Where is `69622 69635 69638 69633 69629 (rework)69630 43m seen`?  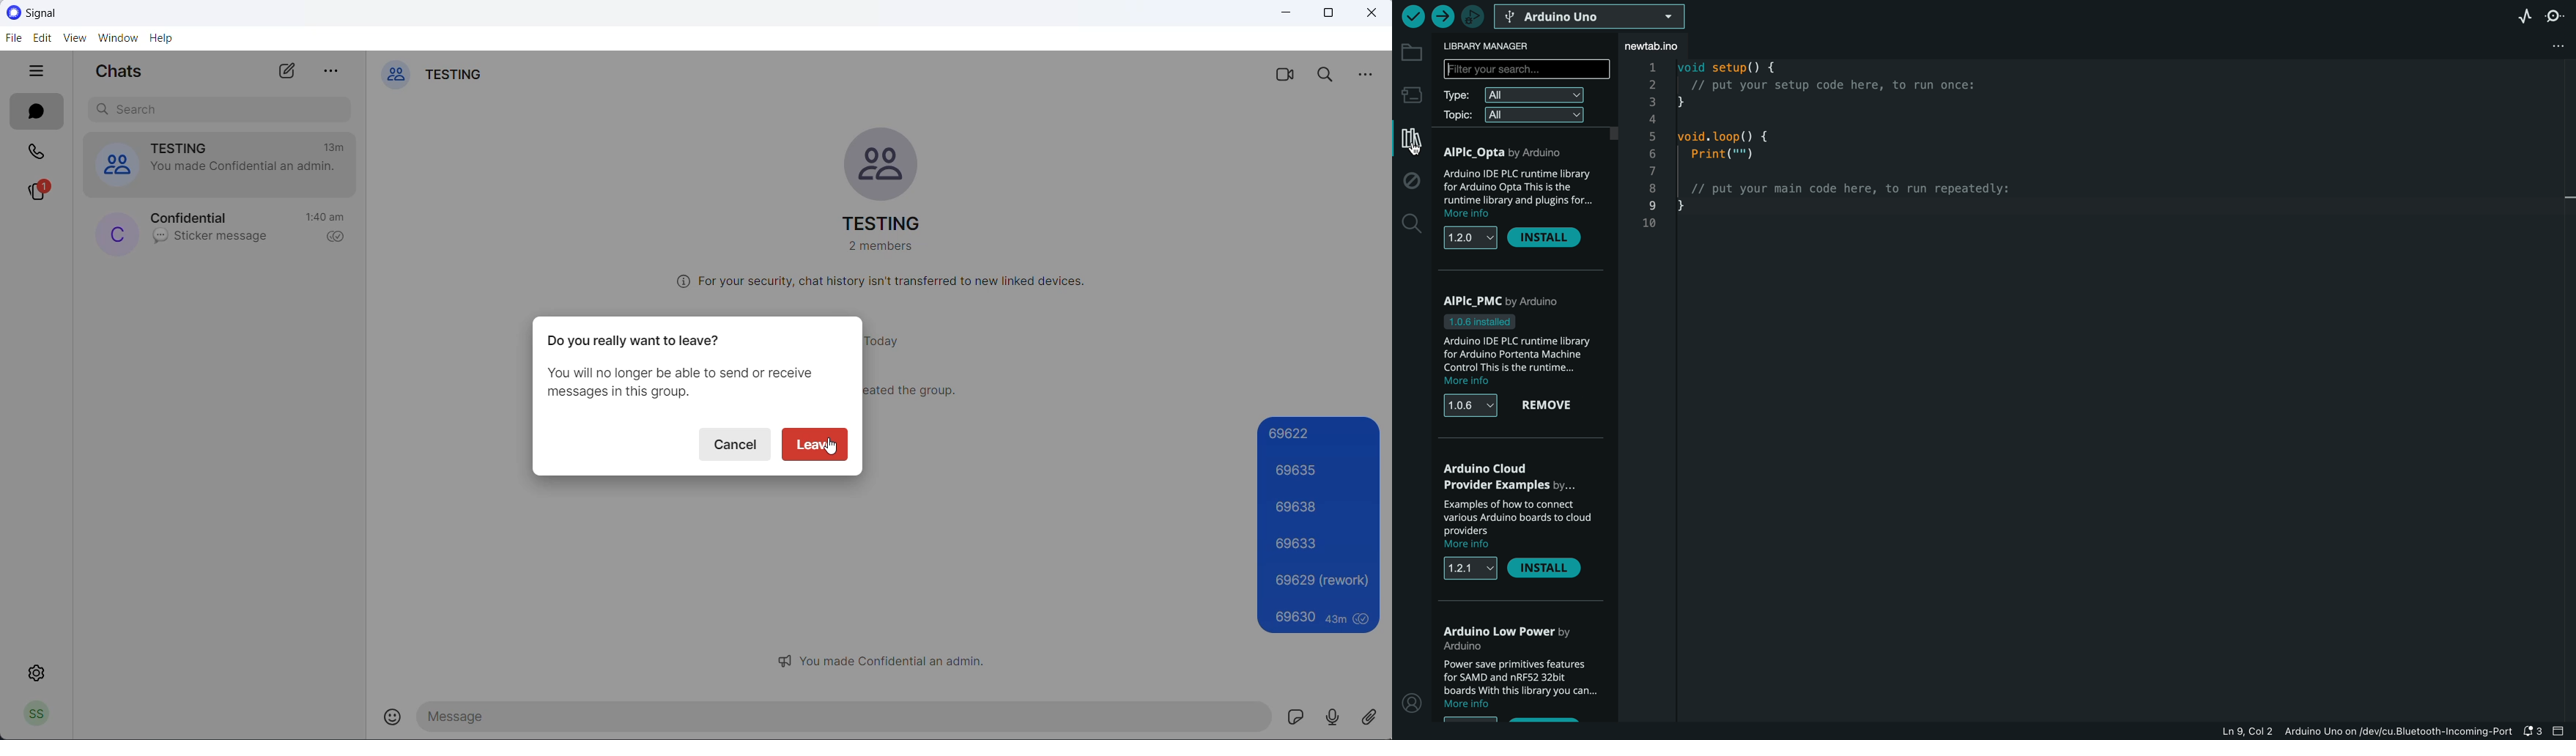
69622 69635 69638 69633 69629 (rework)69630 43m seen is located at coordinates (1317, 522).